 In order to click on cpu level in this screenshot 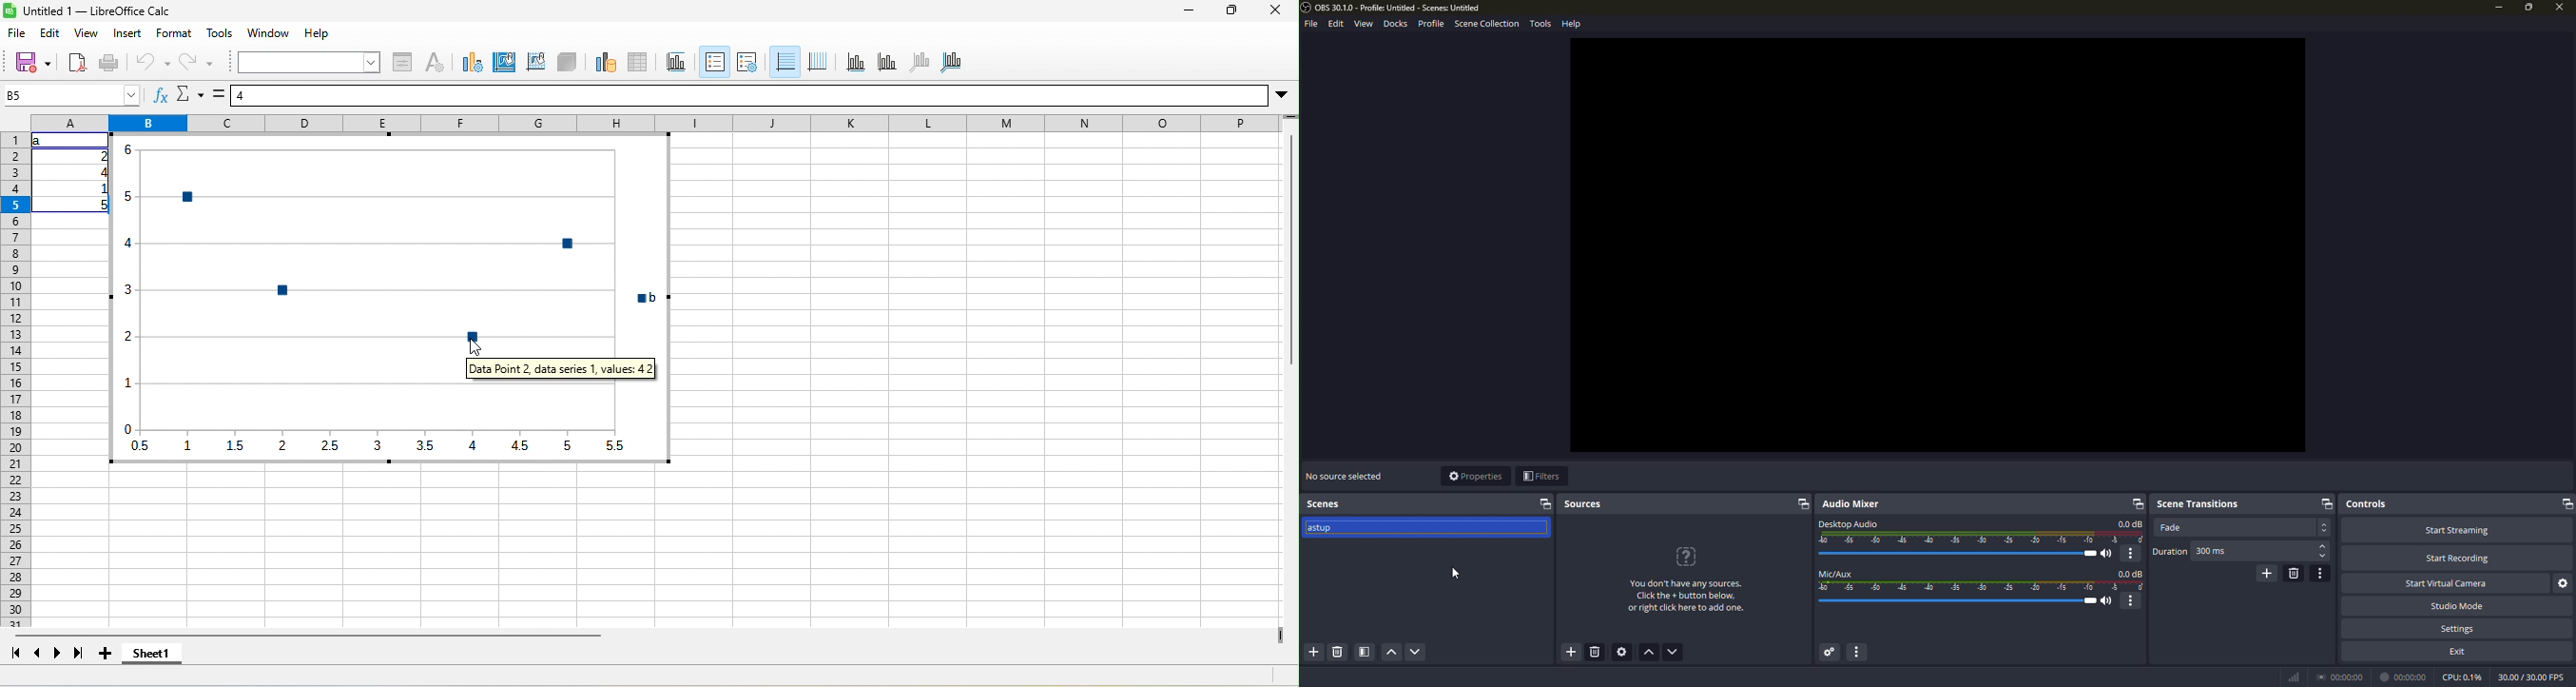, I will do `click(2462, 676)`.